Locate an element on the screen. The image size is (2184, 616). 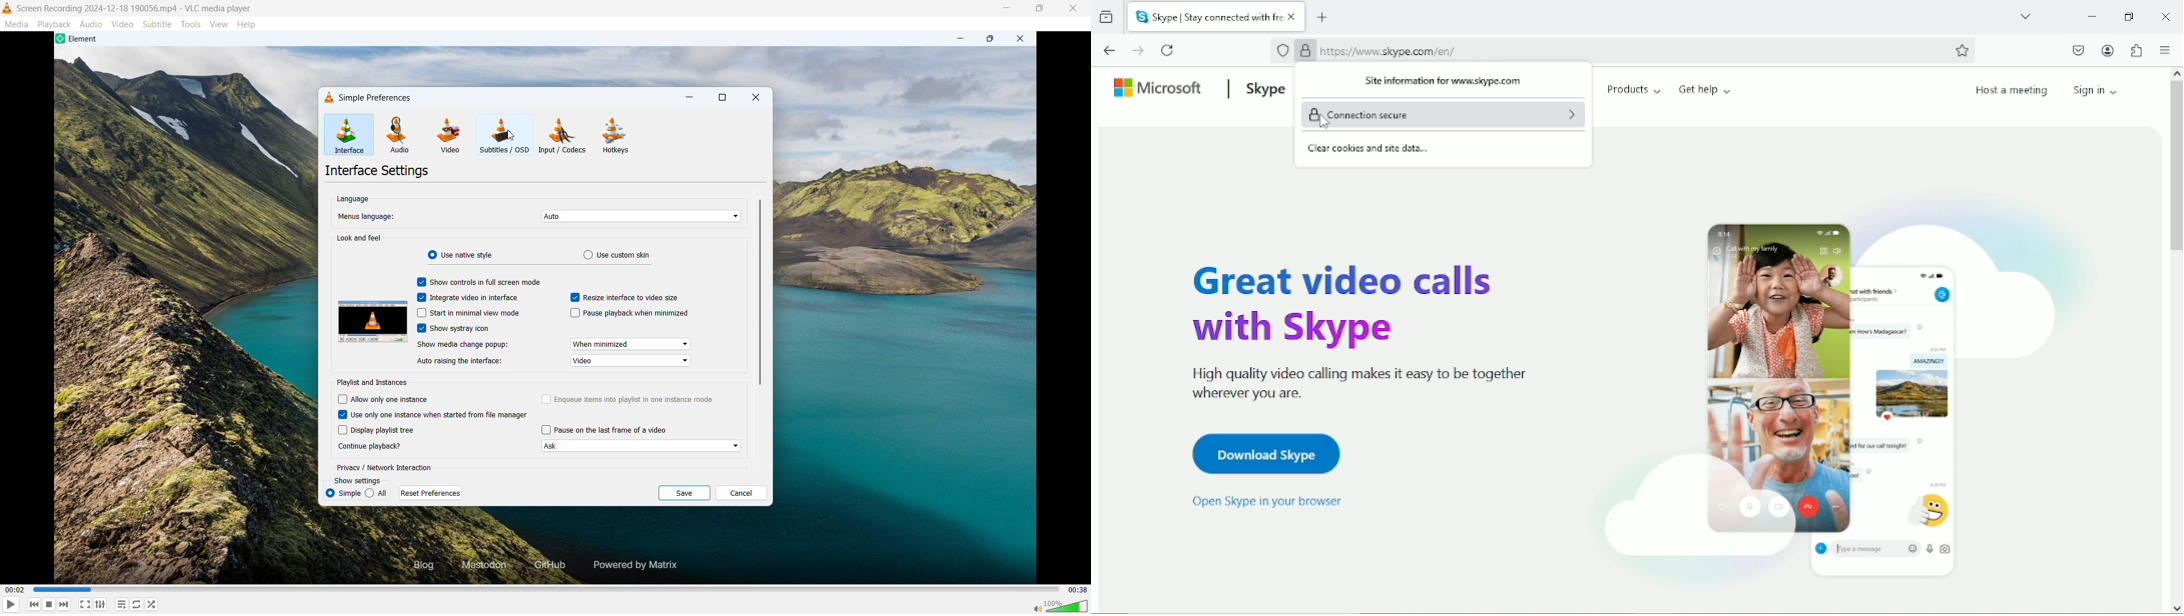
close is located at coordinates (1074, 9).